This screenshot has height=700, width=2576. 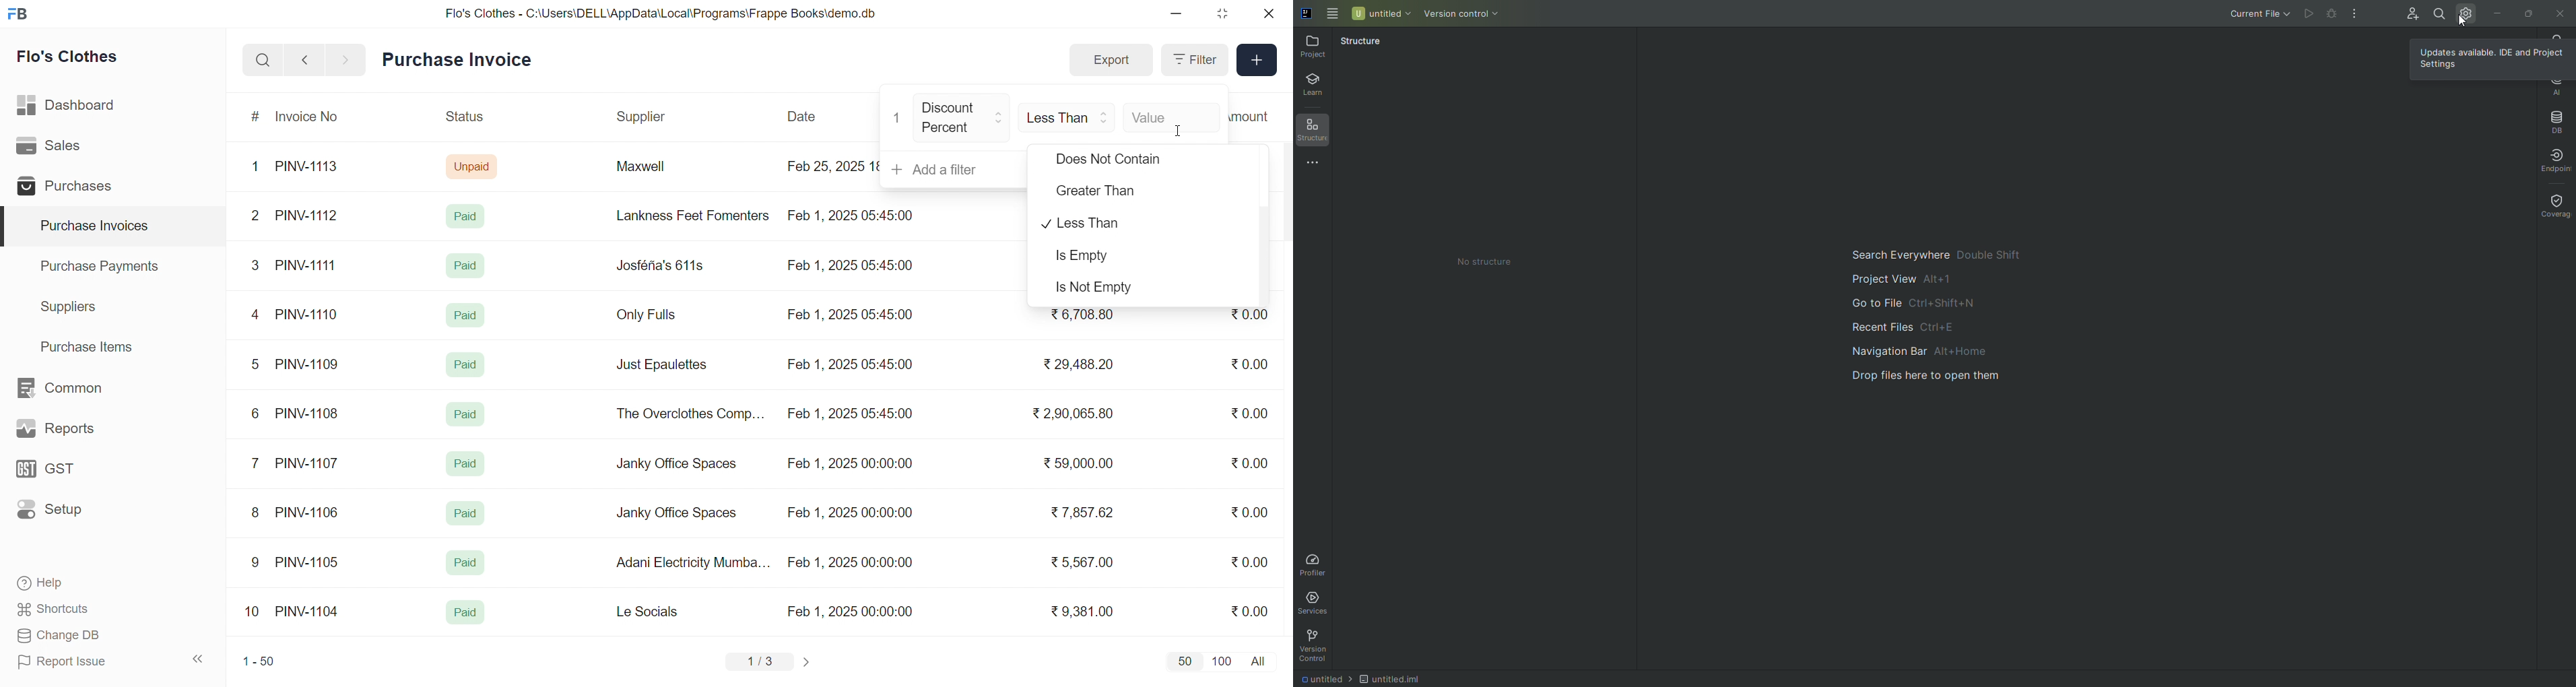 I want to click on 9, so click(x=256, y=562).